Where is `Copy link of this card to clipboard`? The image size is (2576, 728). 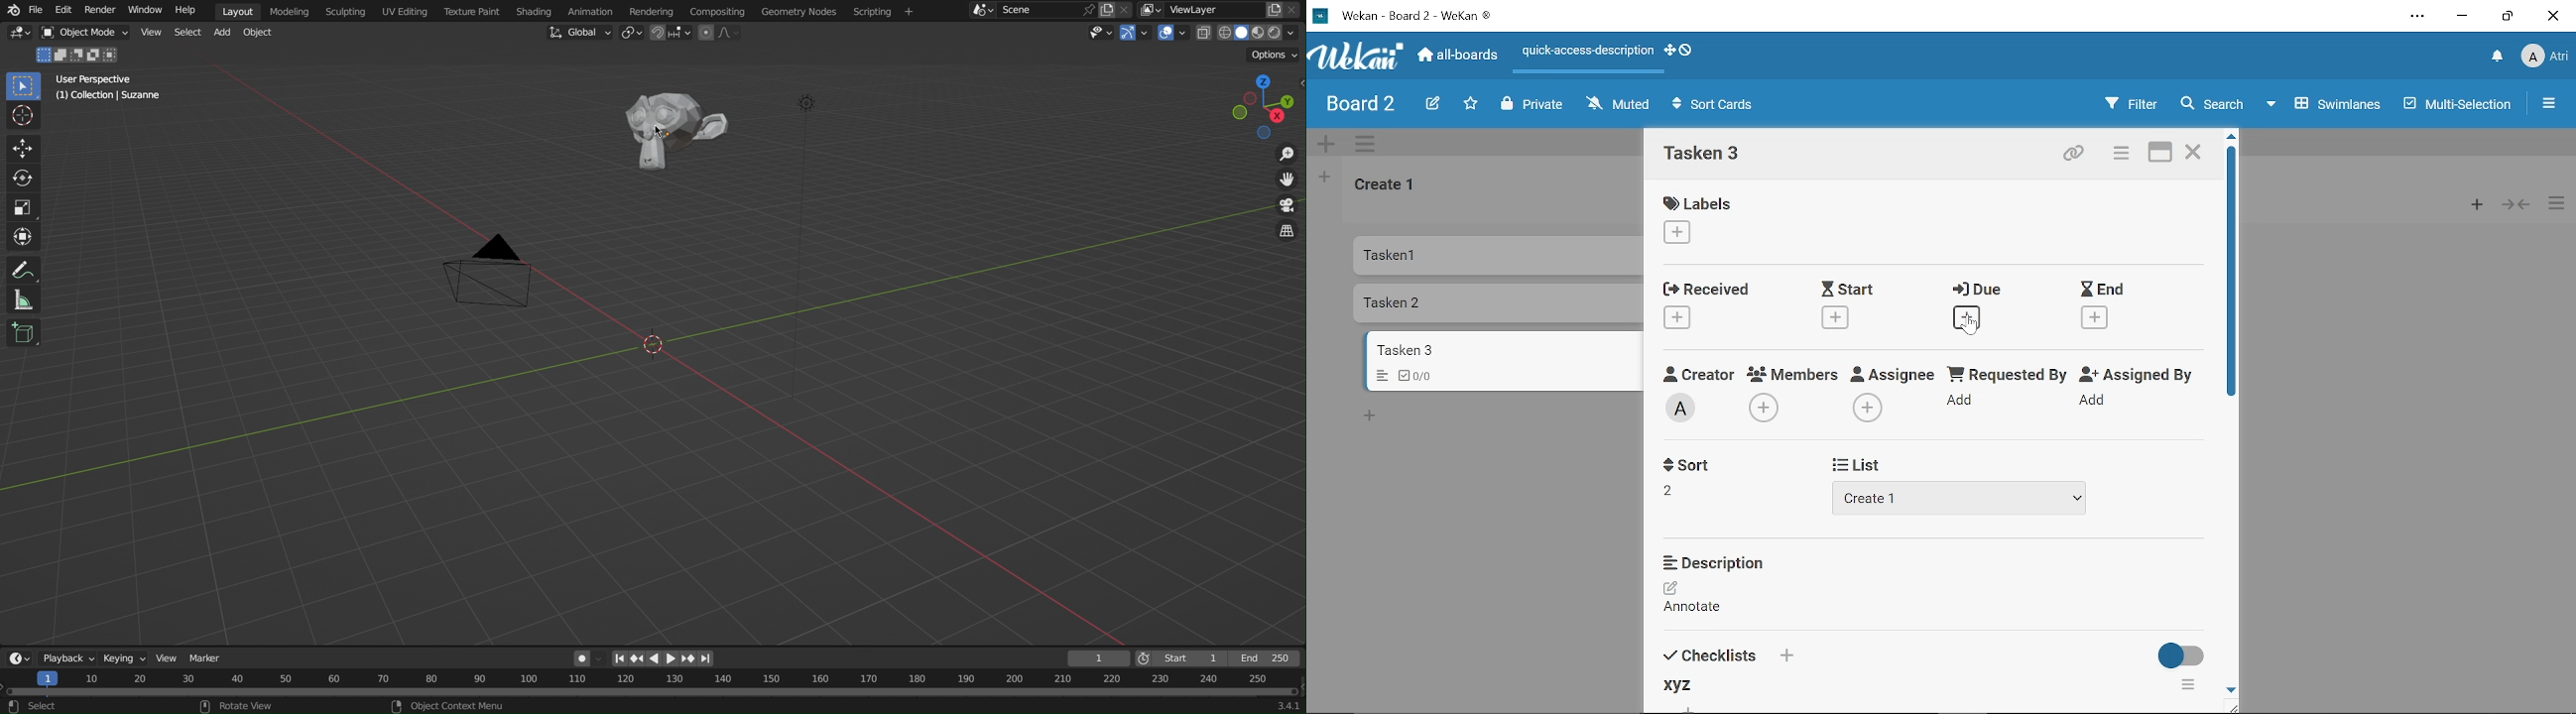
Copy link of this card to clipboard is located at coordinates (2074, 155).